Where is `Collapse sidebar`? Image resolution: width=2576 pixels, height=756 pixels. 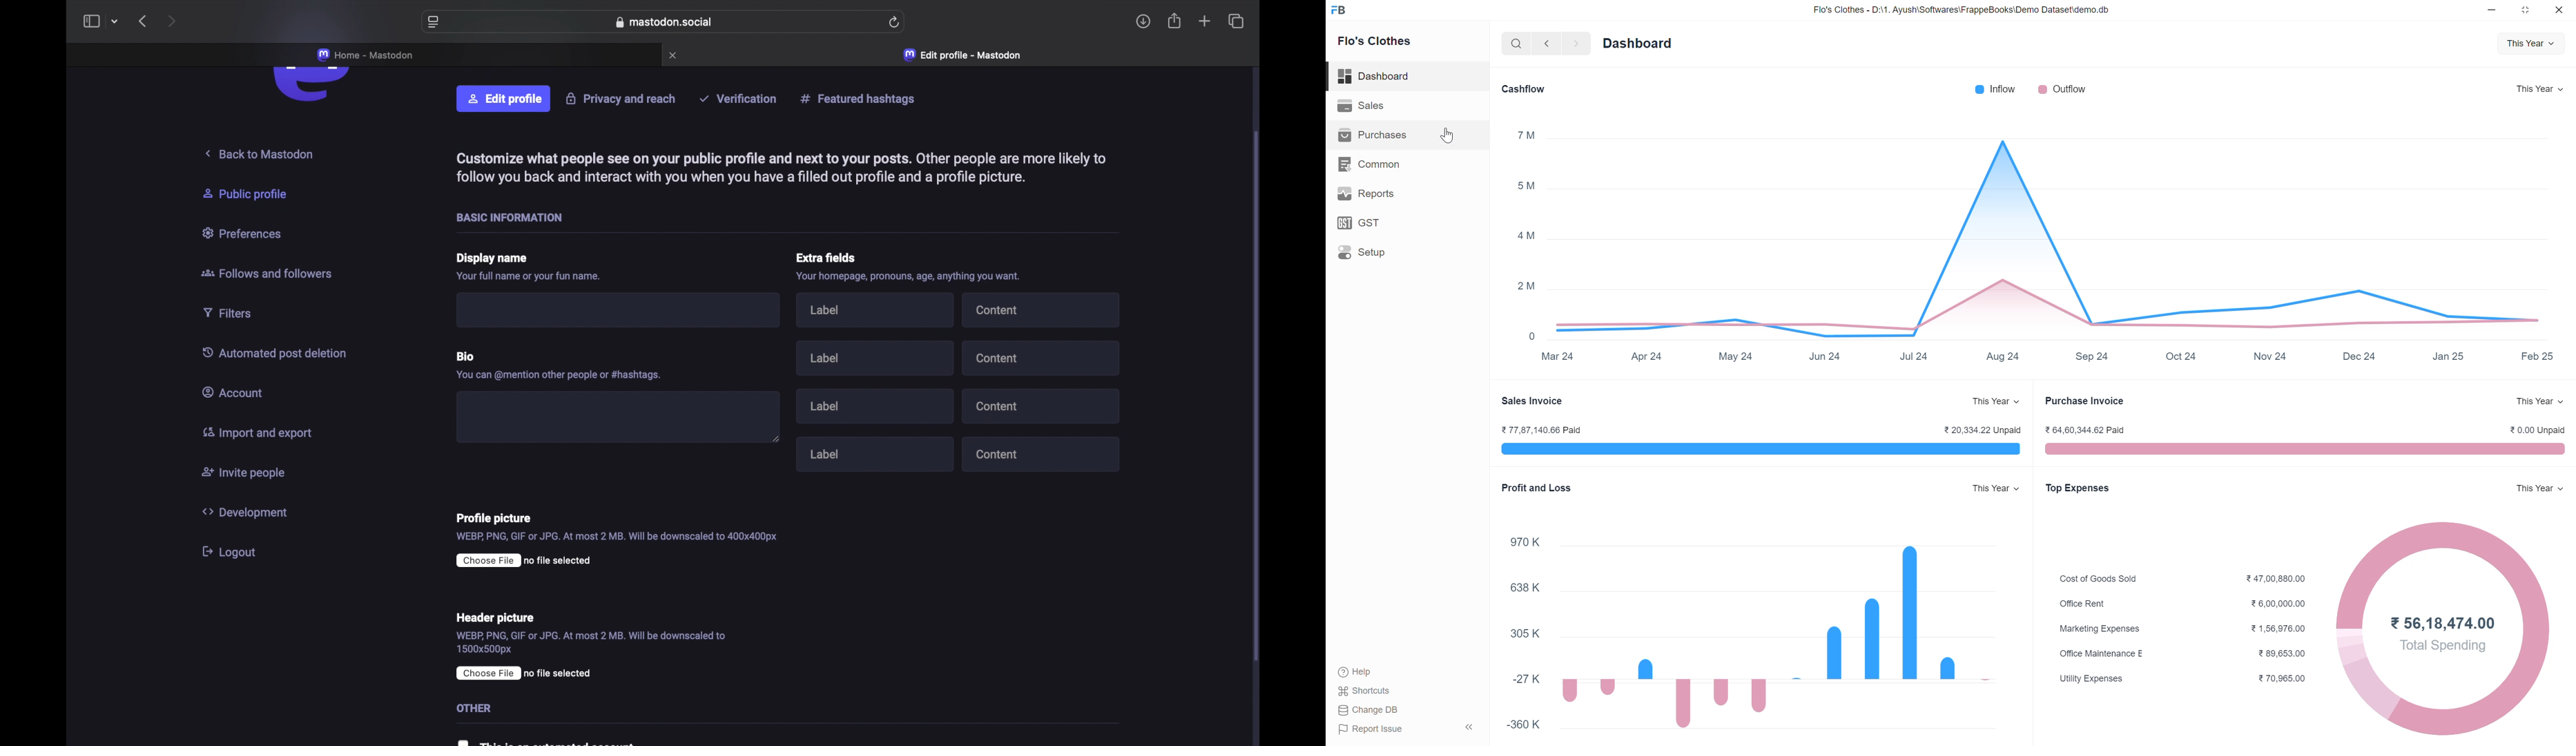
Collapse sidebar is located at coordinates (1469, 727).